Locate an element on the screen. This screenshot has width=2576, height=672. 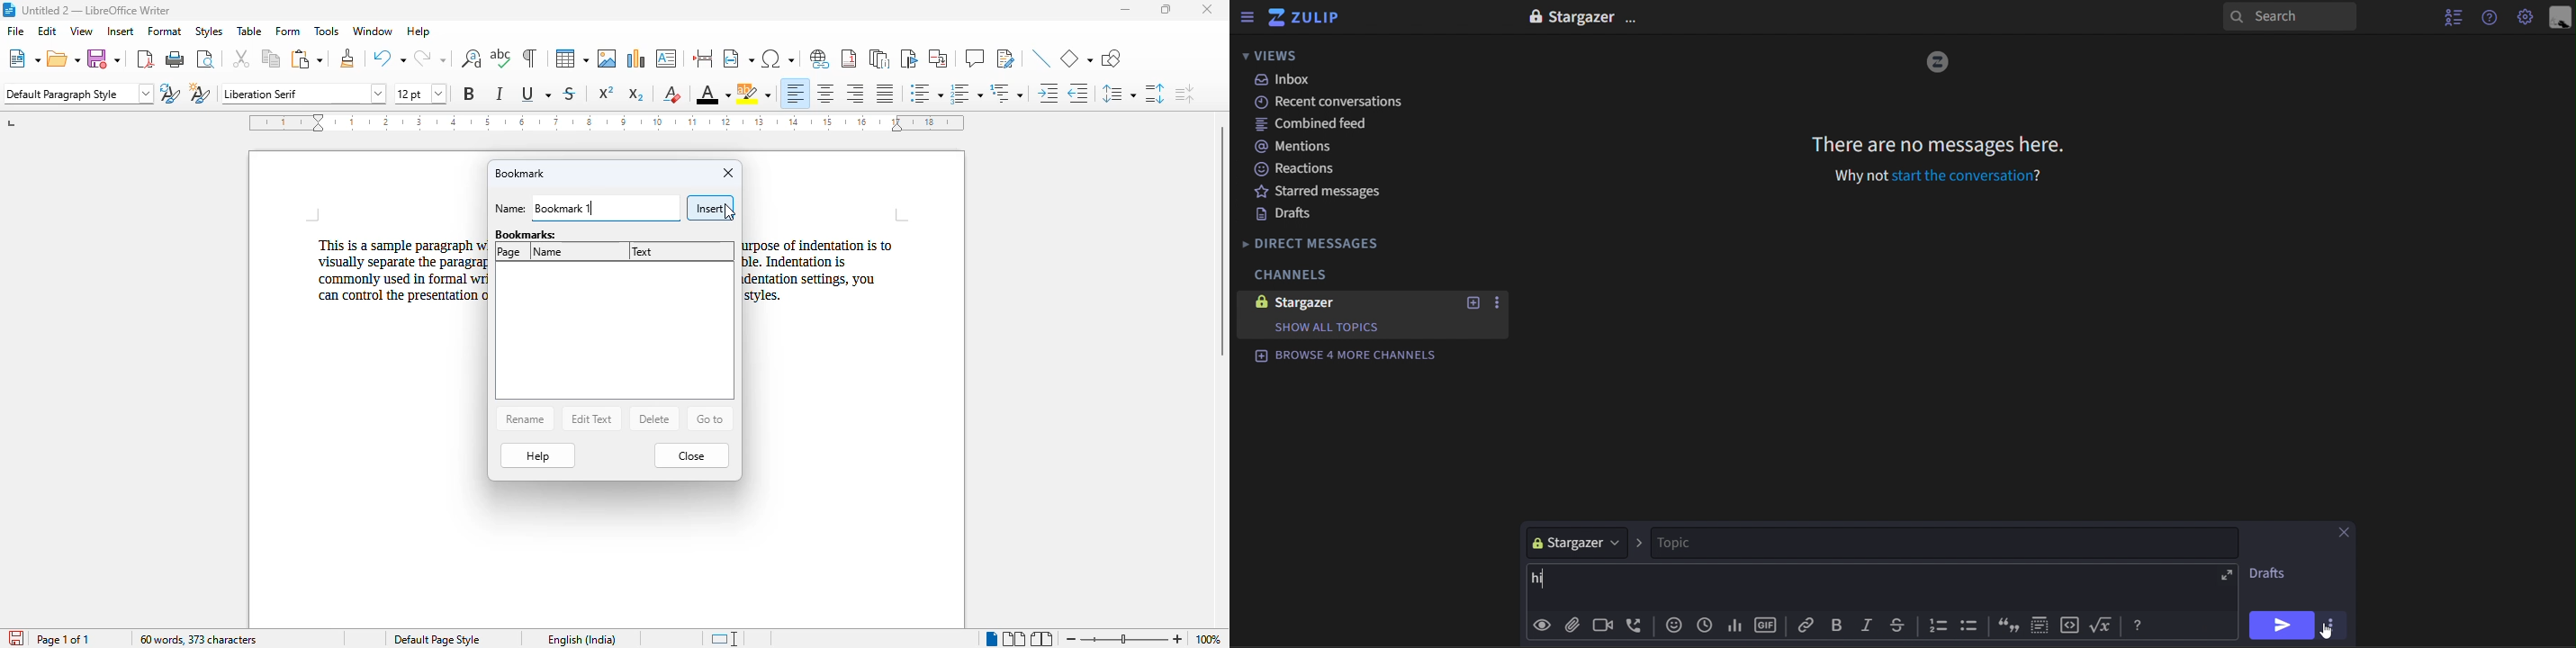
spelling is located at coordinates (501, 58).